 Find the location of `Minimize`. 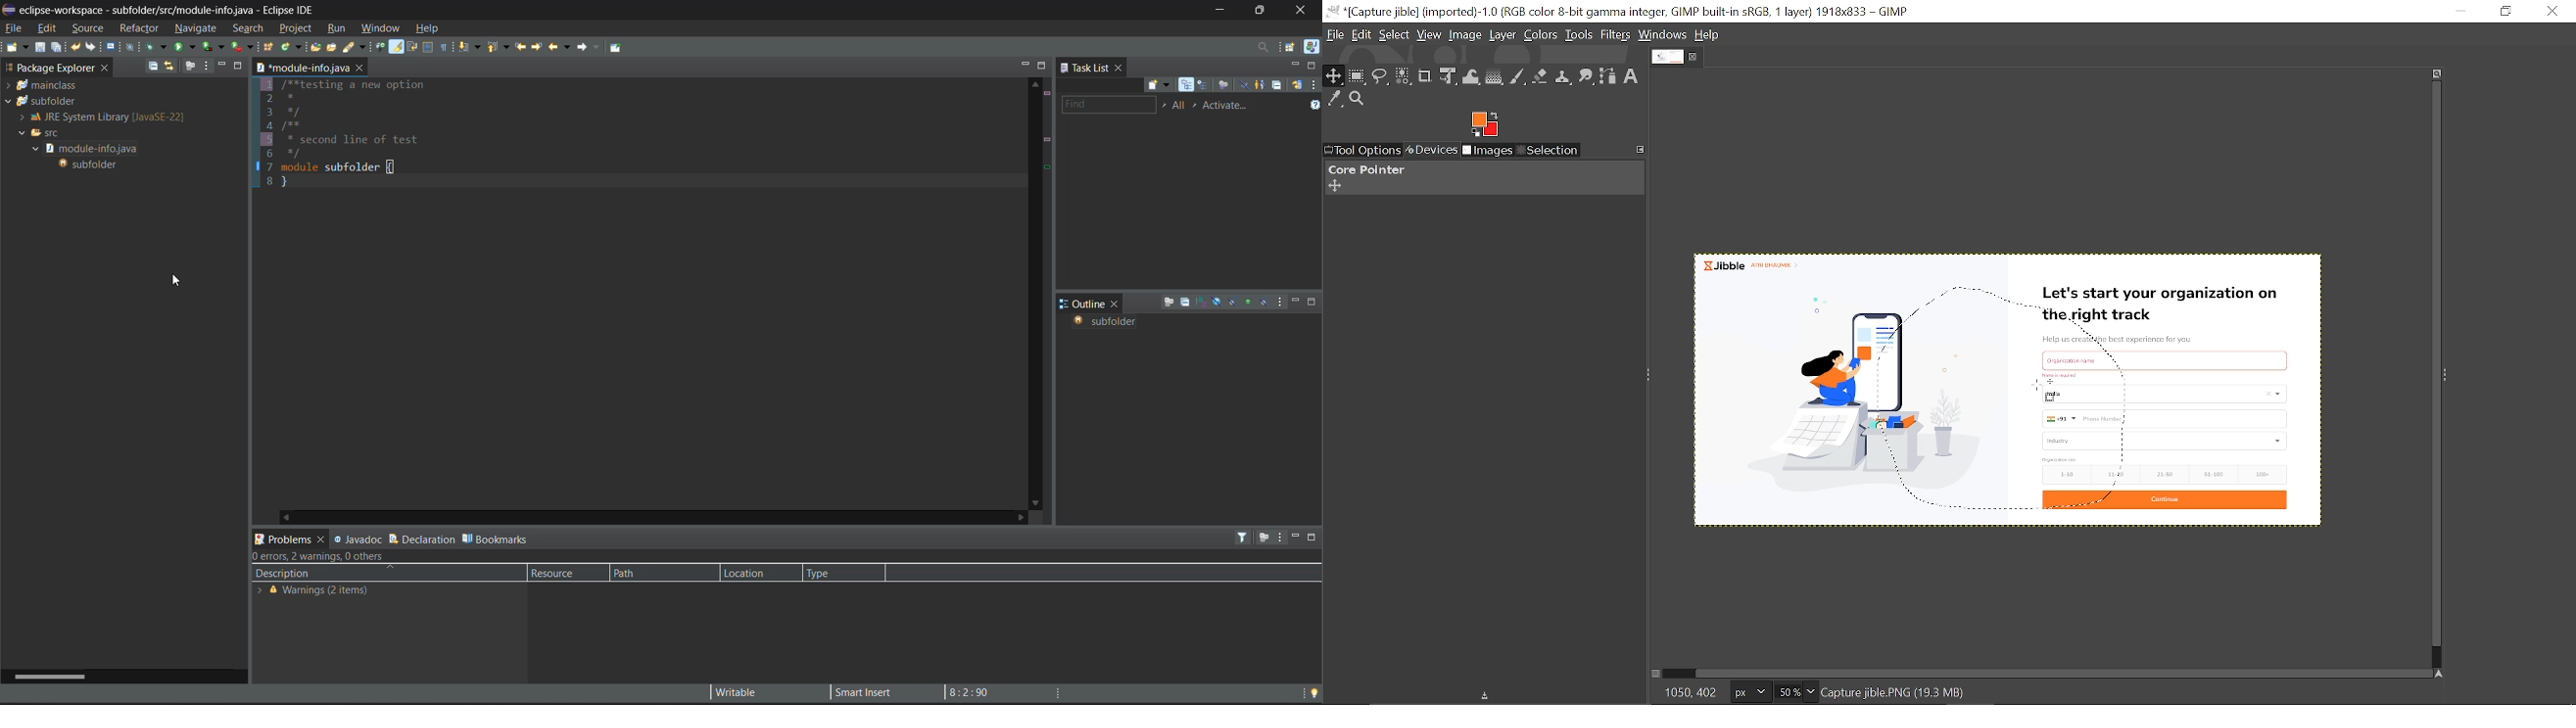

Minimize is located at coordinates (2459, 10).